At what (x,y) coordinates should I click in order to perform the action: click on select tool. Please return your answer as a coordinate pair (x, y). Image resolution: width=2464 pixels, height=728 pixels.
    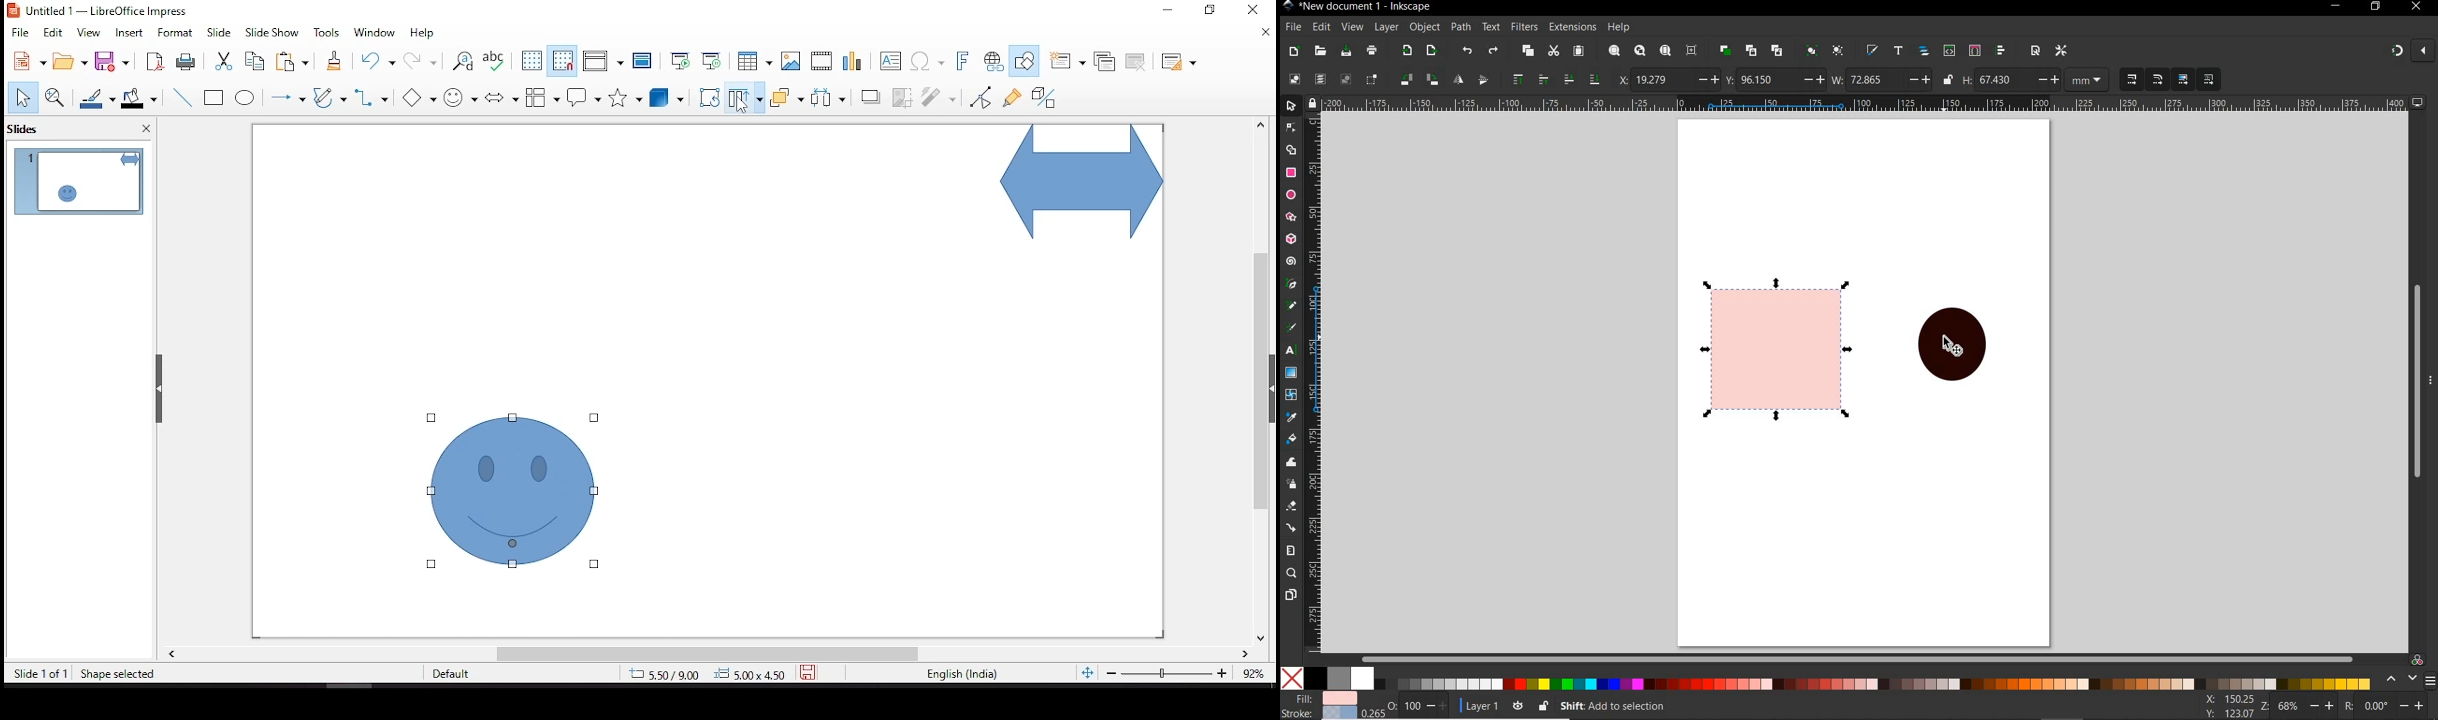
    Looking at the image, I should click on (22, 99).